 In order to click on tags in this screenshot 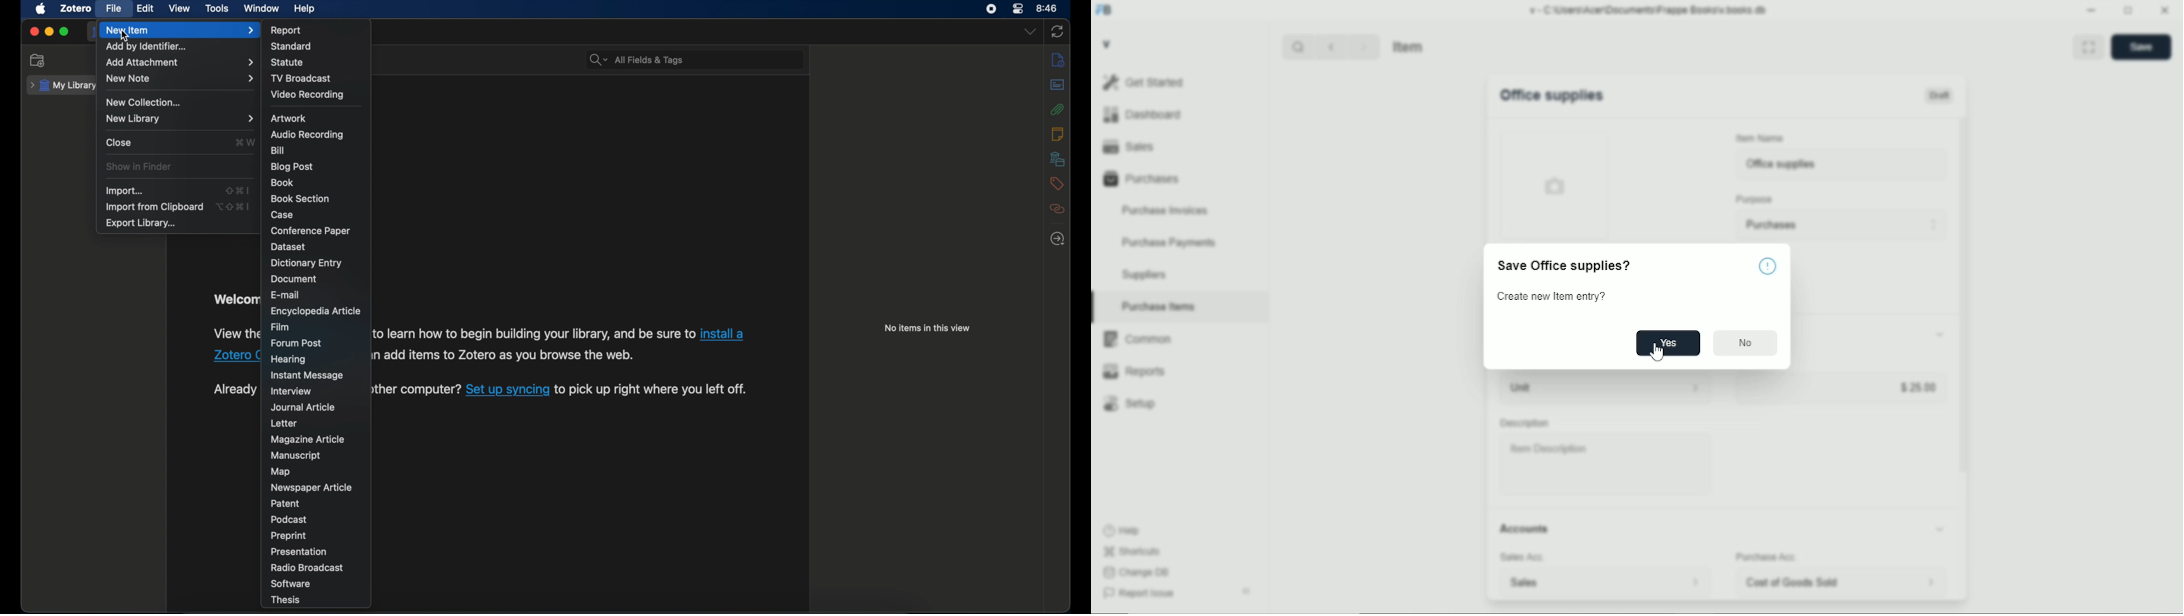, I will do `click(1057, 184)`.